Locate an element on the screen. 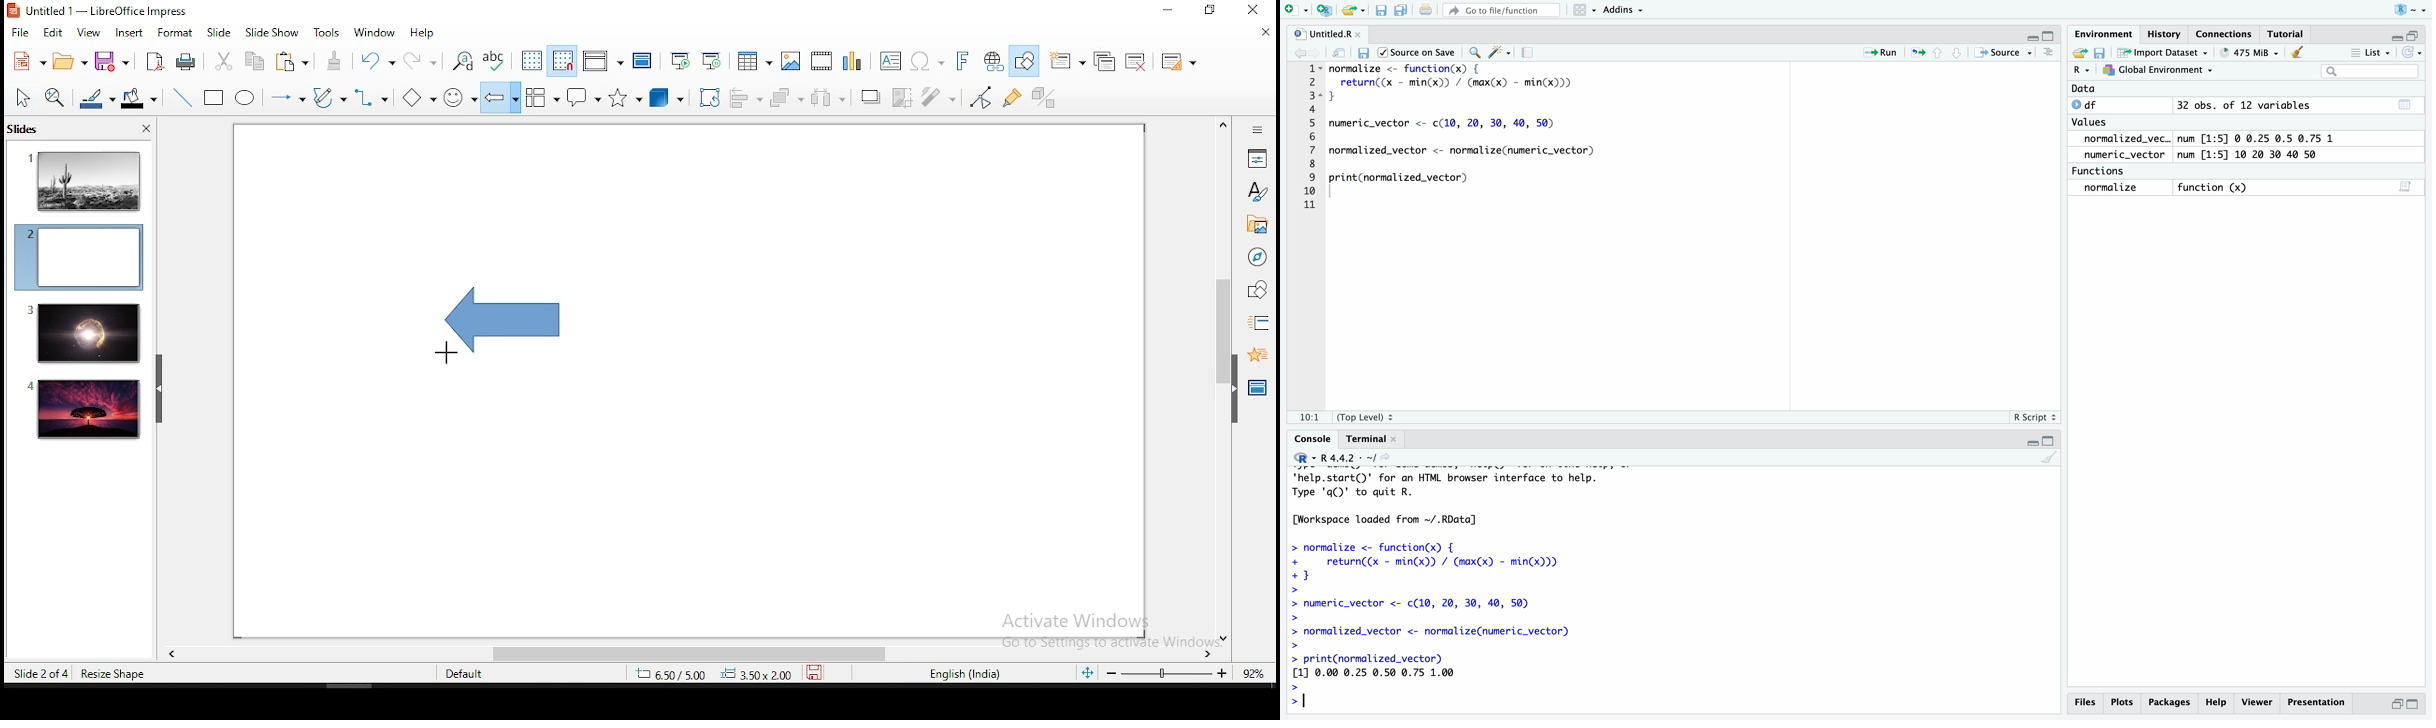 Image resolution: width=2436 pixels, height=728 pixels. Maximize is located at coordinates (2050, 36).